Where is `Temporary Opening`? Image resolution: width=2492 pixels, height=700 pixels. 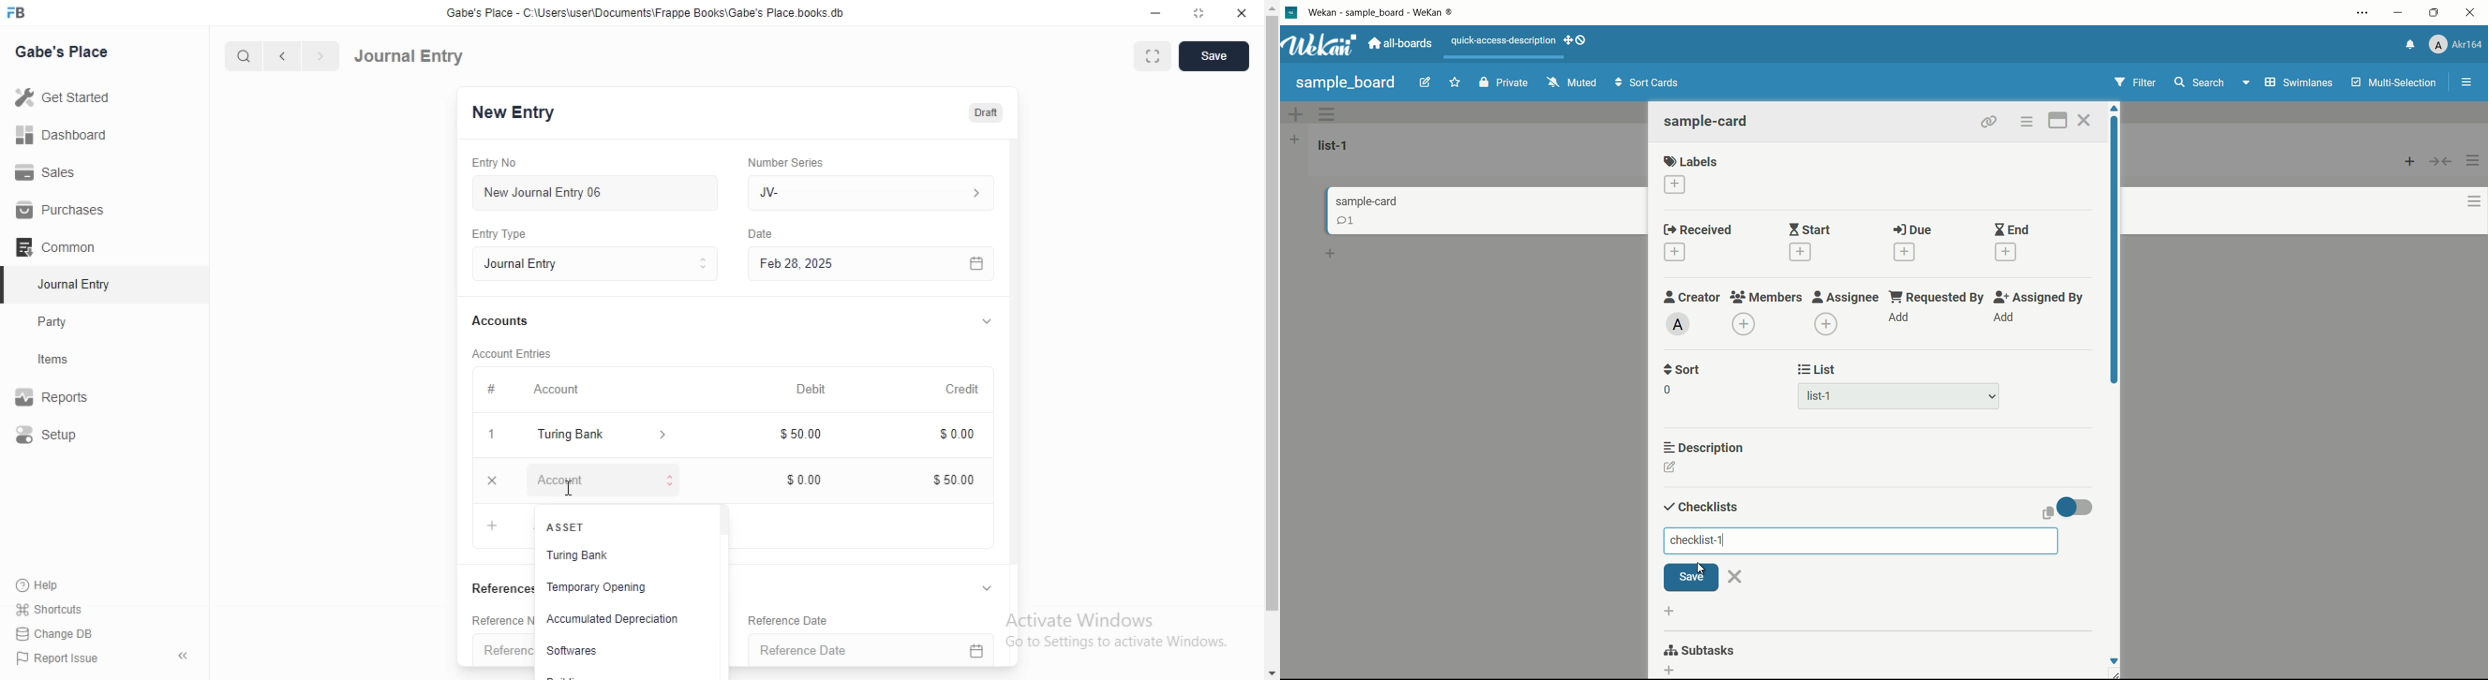
Temporary Opening is located at coordinates (611, 589).